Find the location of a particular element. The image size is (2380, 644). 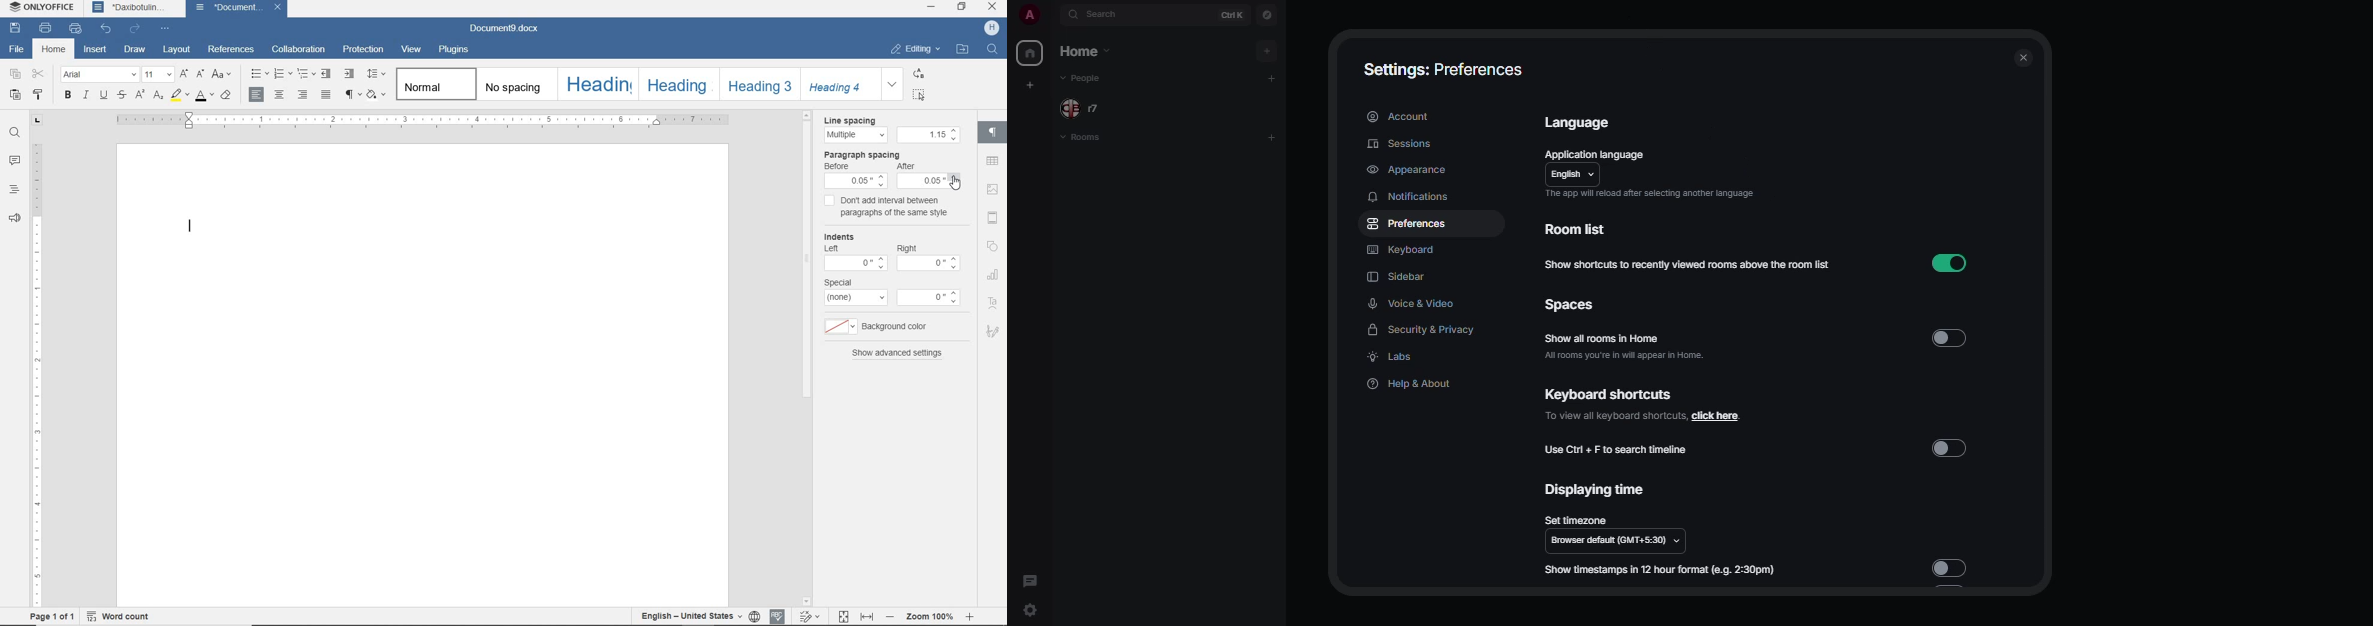

table is located at coordinates (994, 161).